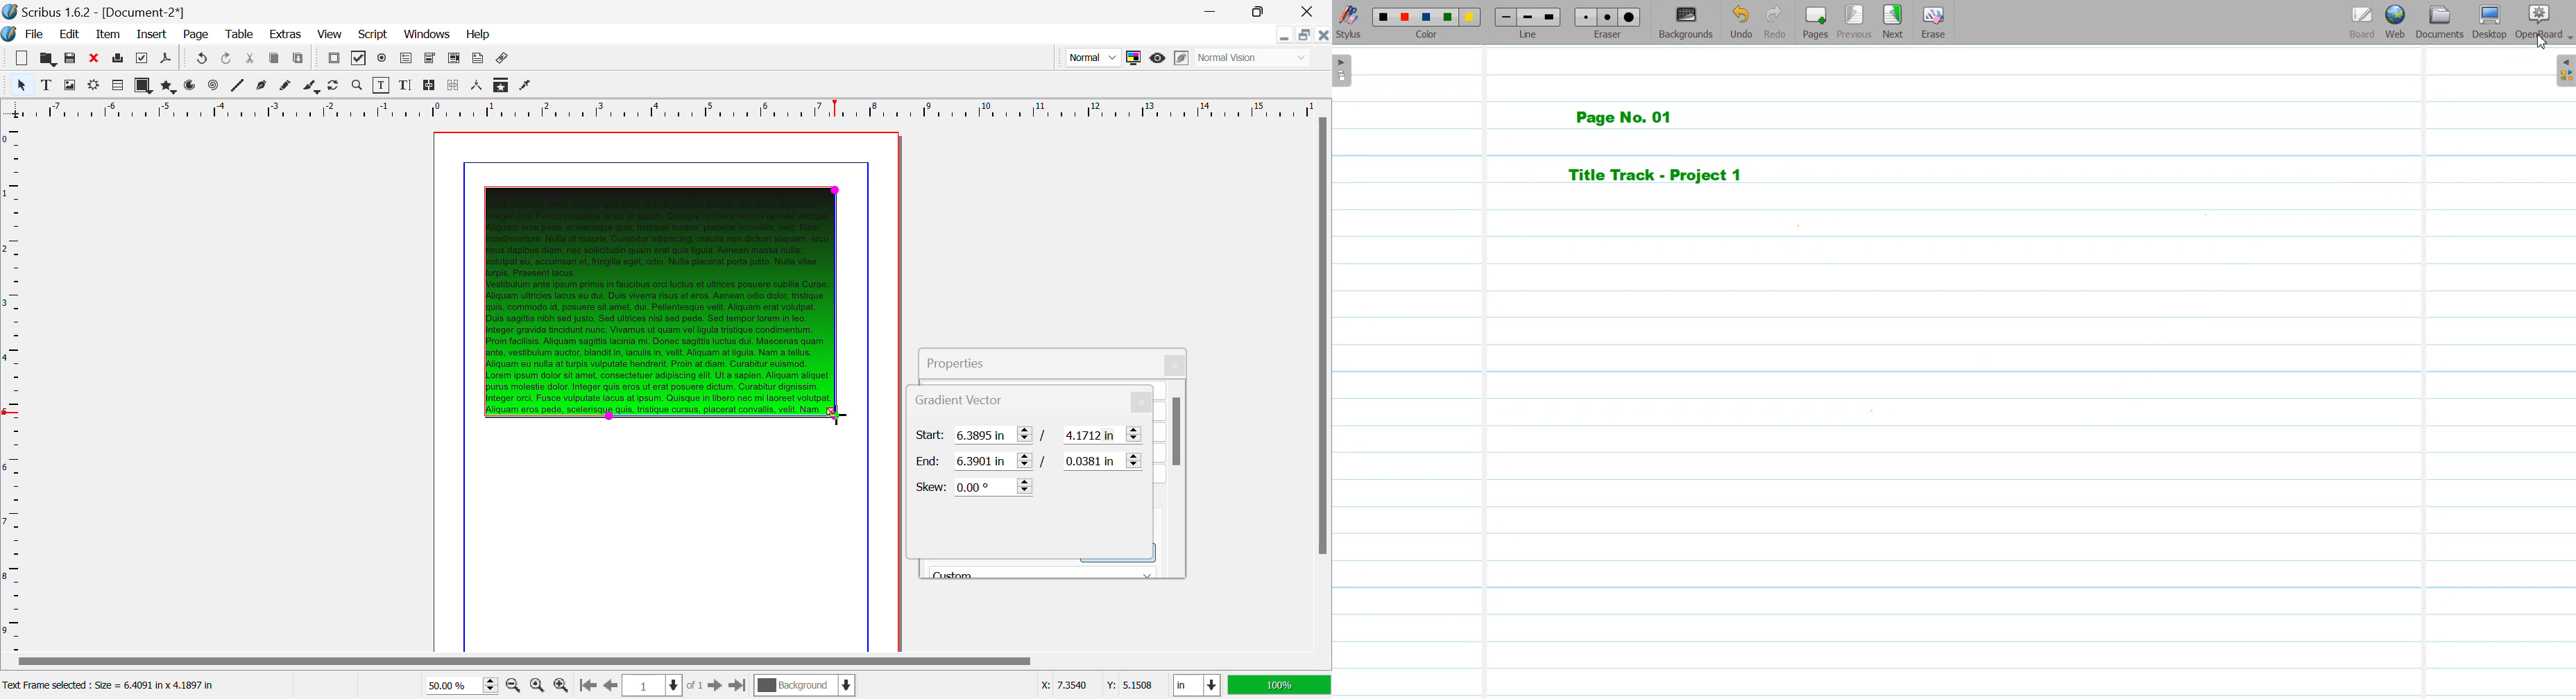 This screenshot has height=700, width=2576. I want to click on Gradient Vector Start, so click(1030, 435).